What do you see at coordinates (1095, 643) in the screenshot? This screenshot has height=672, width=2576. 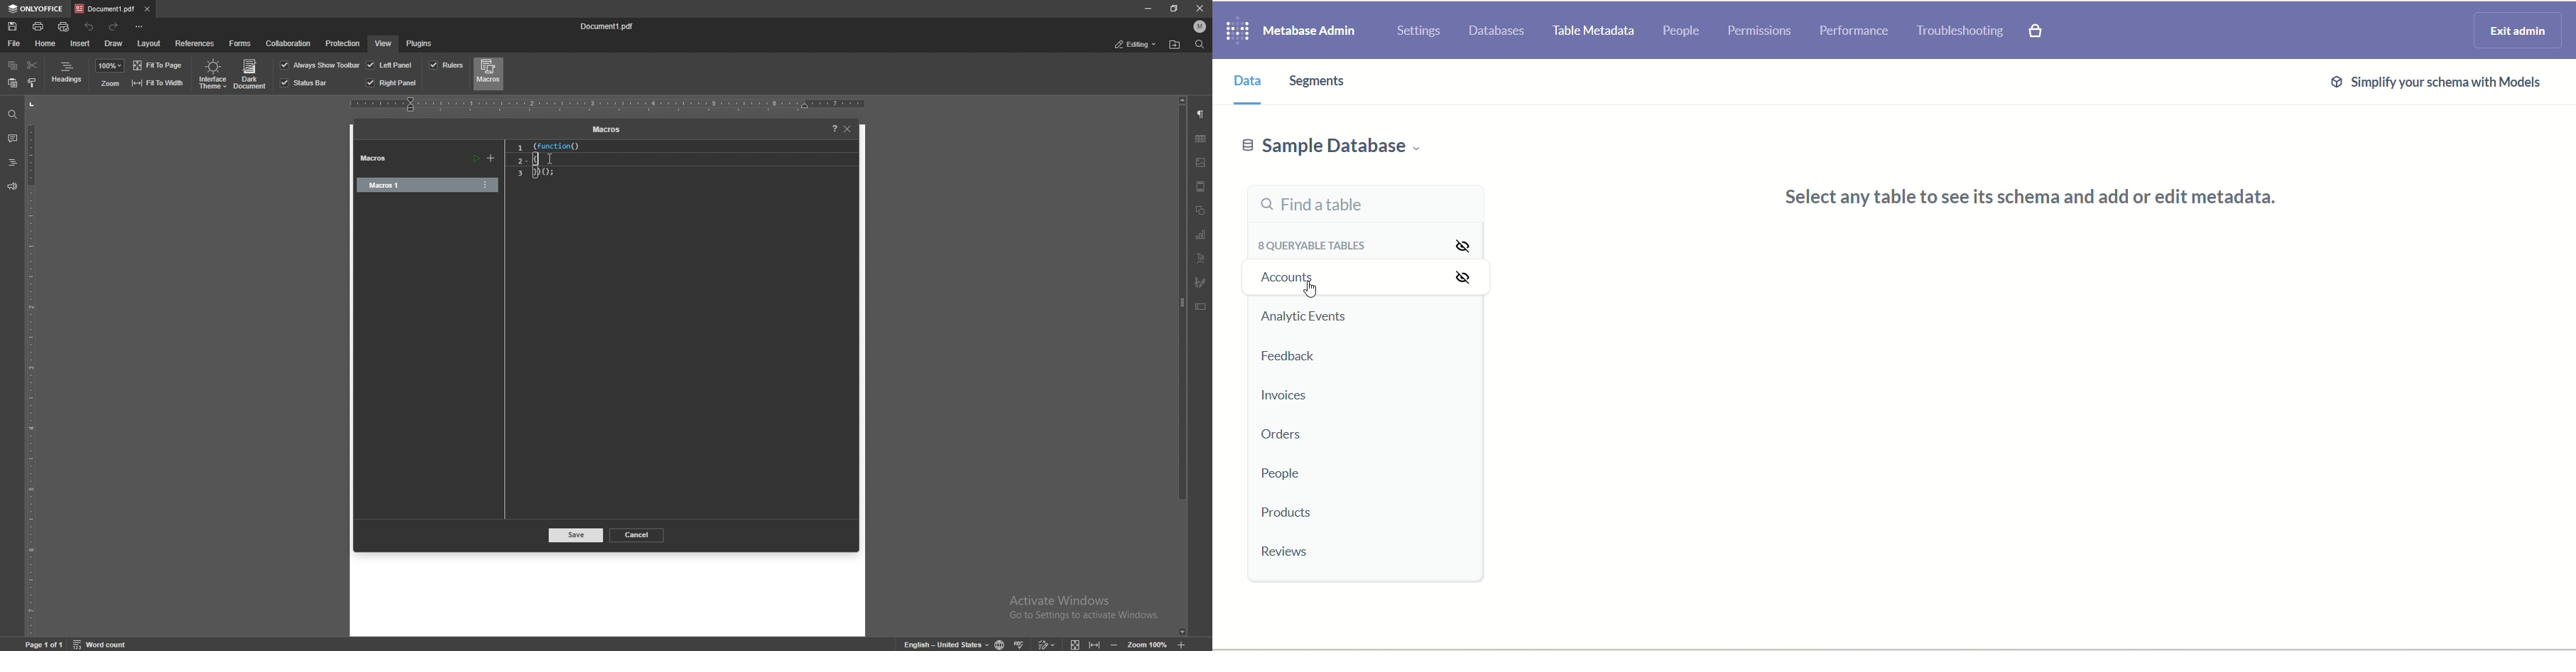 I see `fit to width` at bounding box center [1095, 643].